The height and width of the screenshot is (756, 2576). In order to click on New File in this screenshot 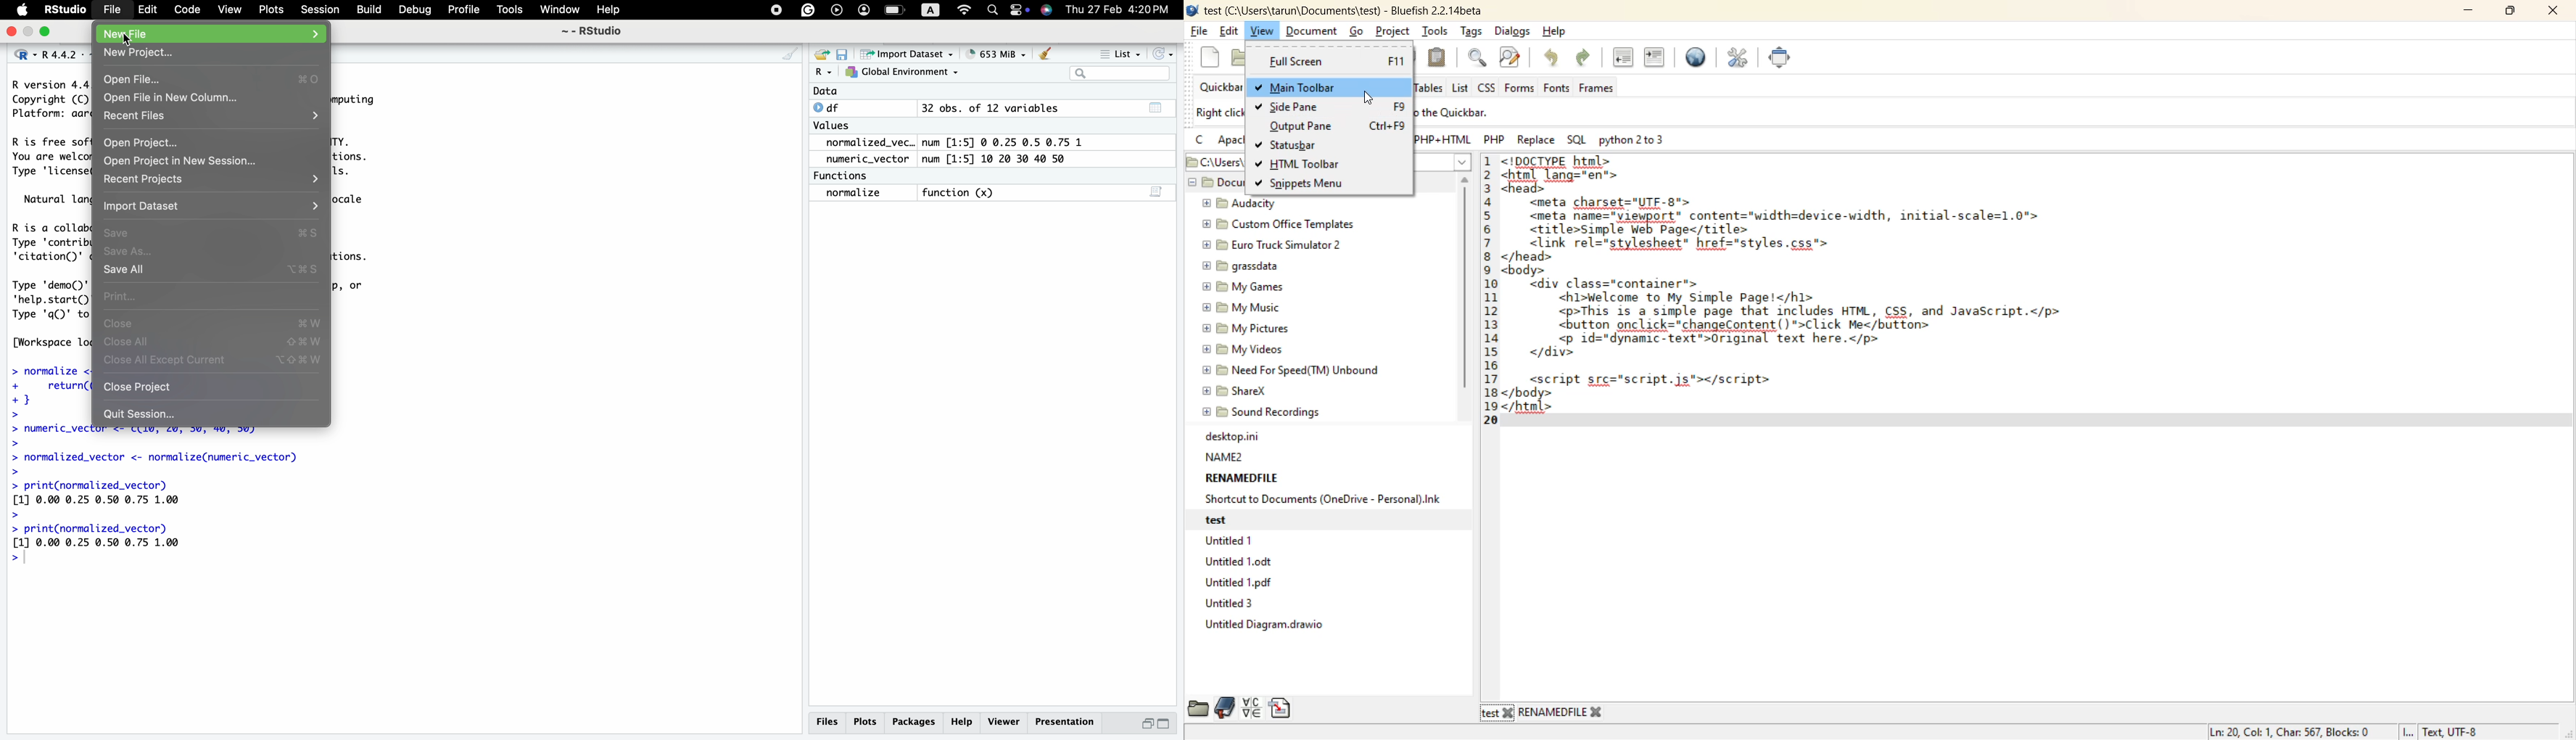, I will do `click(152, 35)`.